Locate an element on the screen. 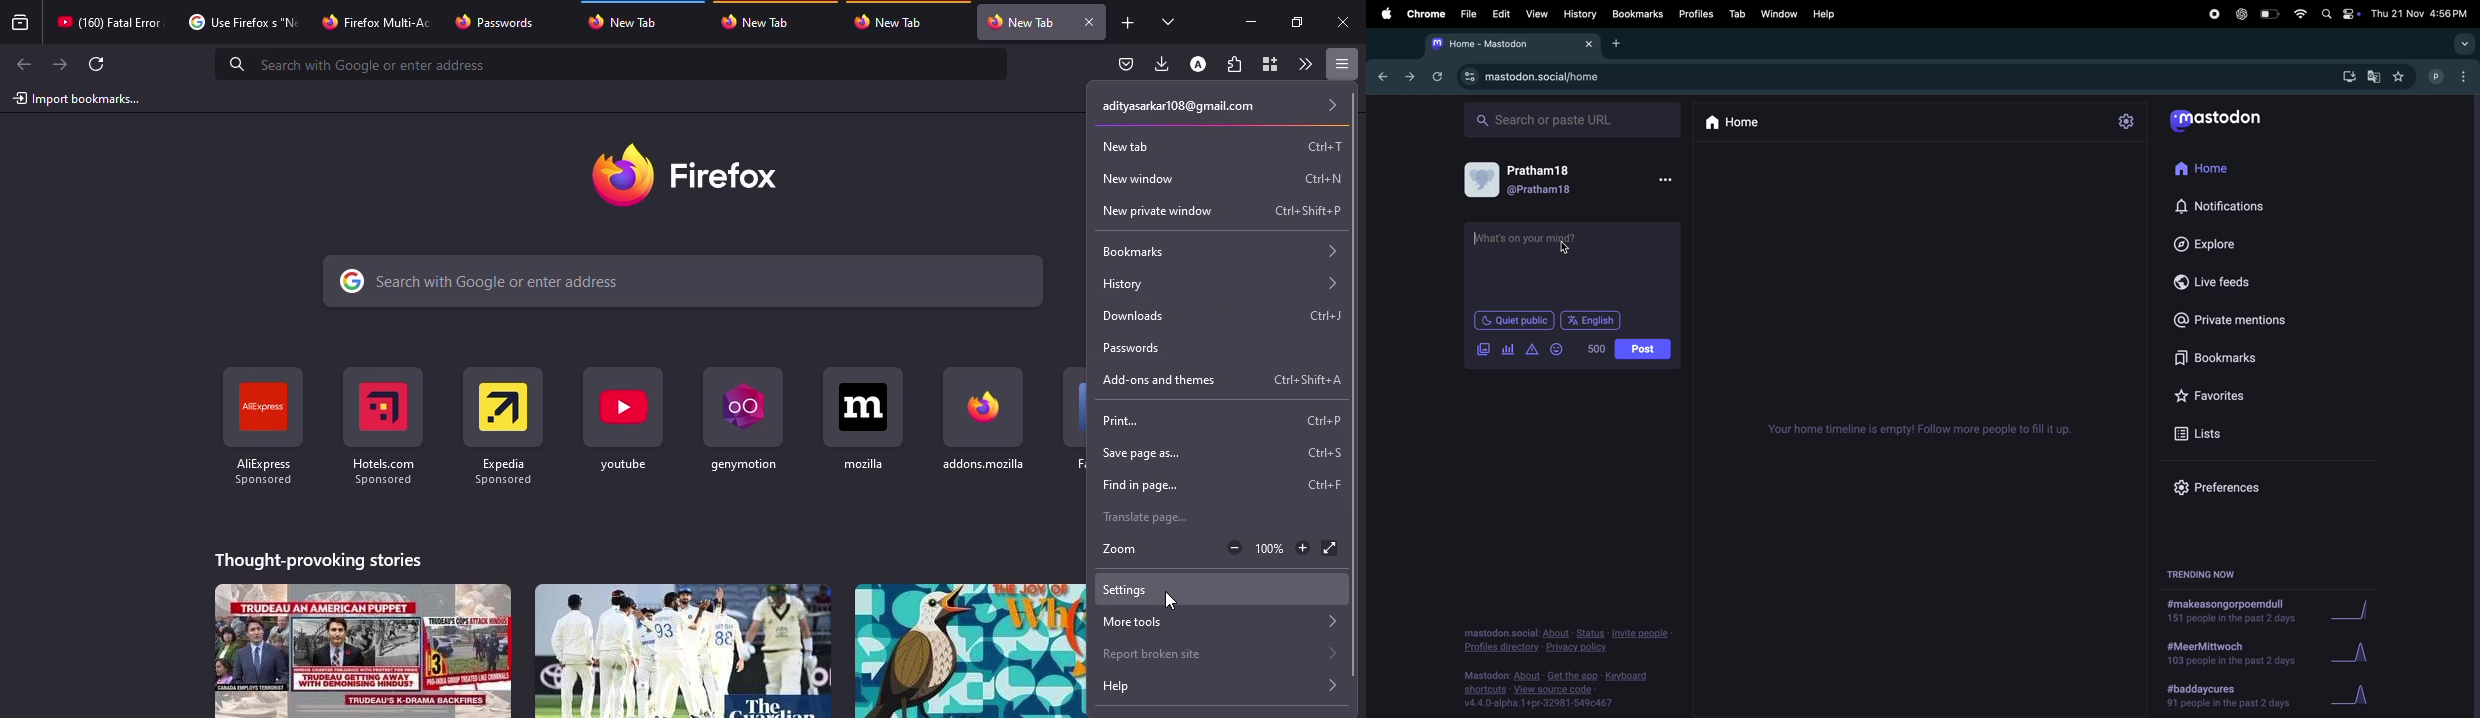  post is located at coordinates (1643, 350).